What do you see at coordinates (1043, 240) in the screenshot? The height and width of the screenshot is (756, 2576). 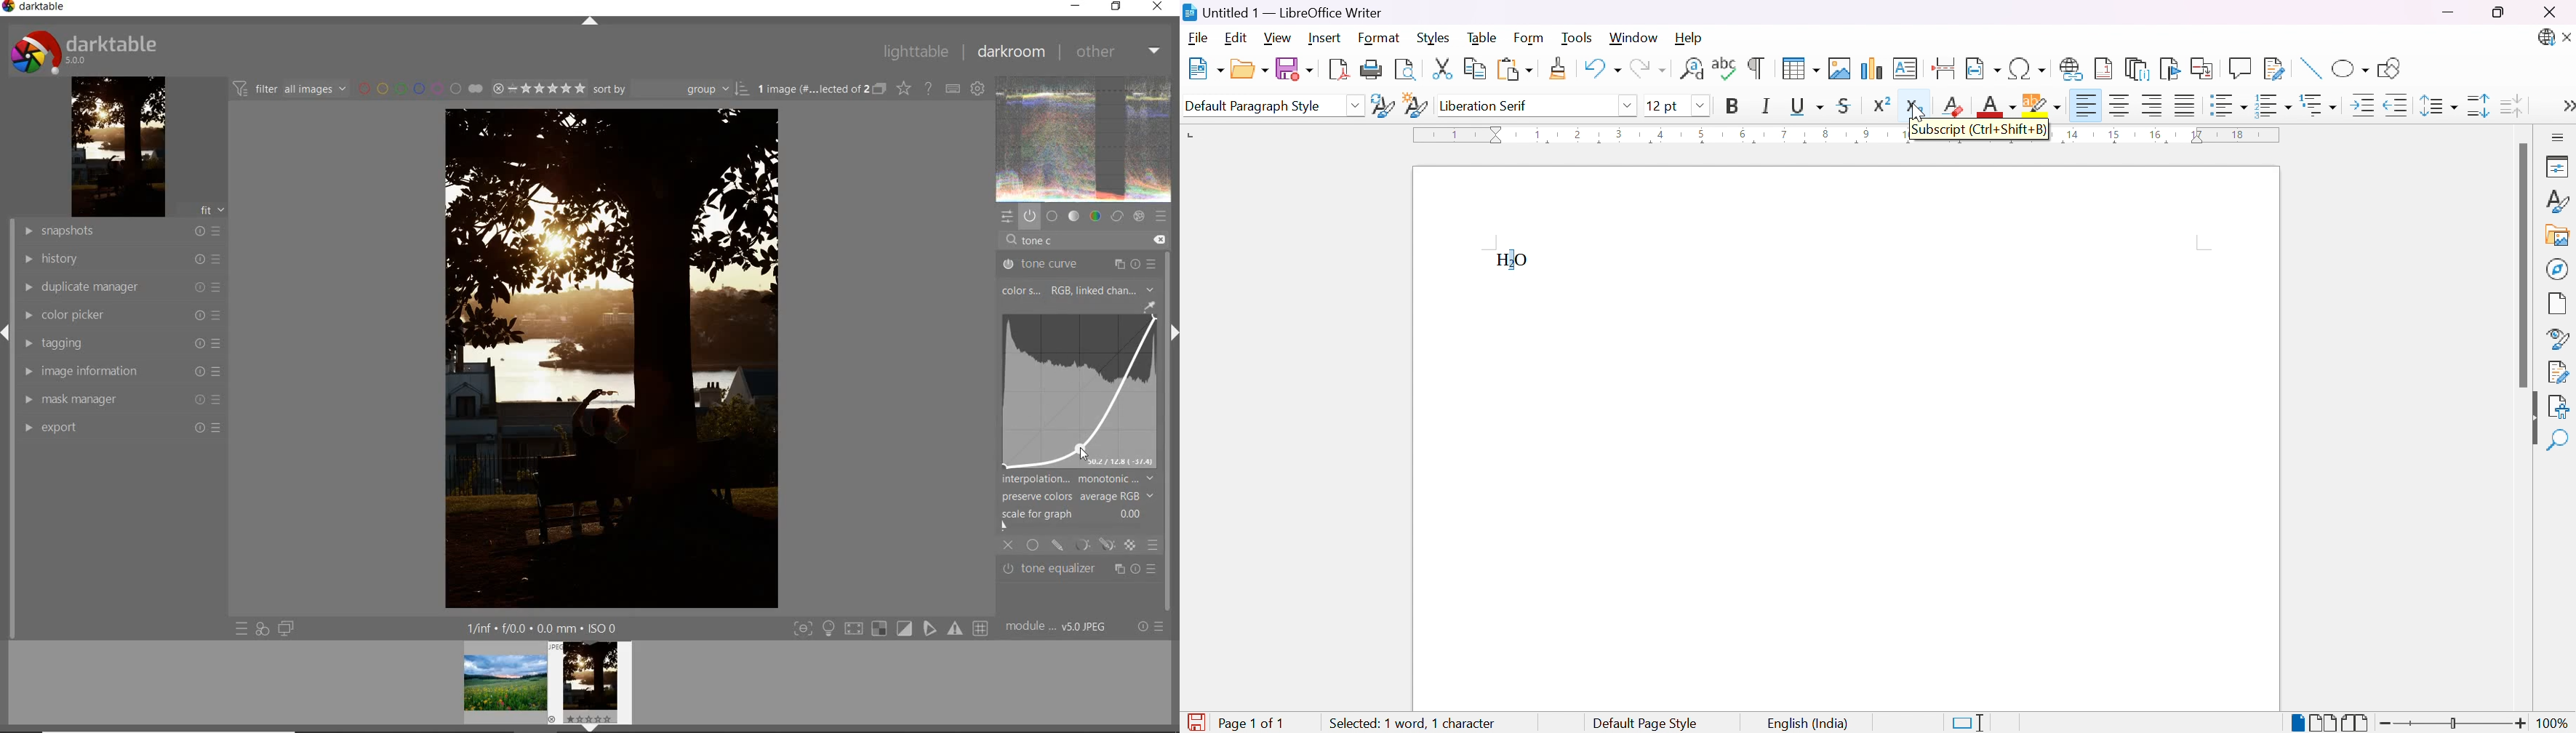 I see `INPUT VALUE` at bounding box center [1043, 240].